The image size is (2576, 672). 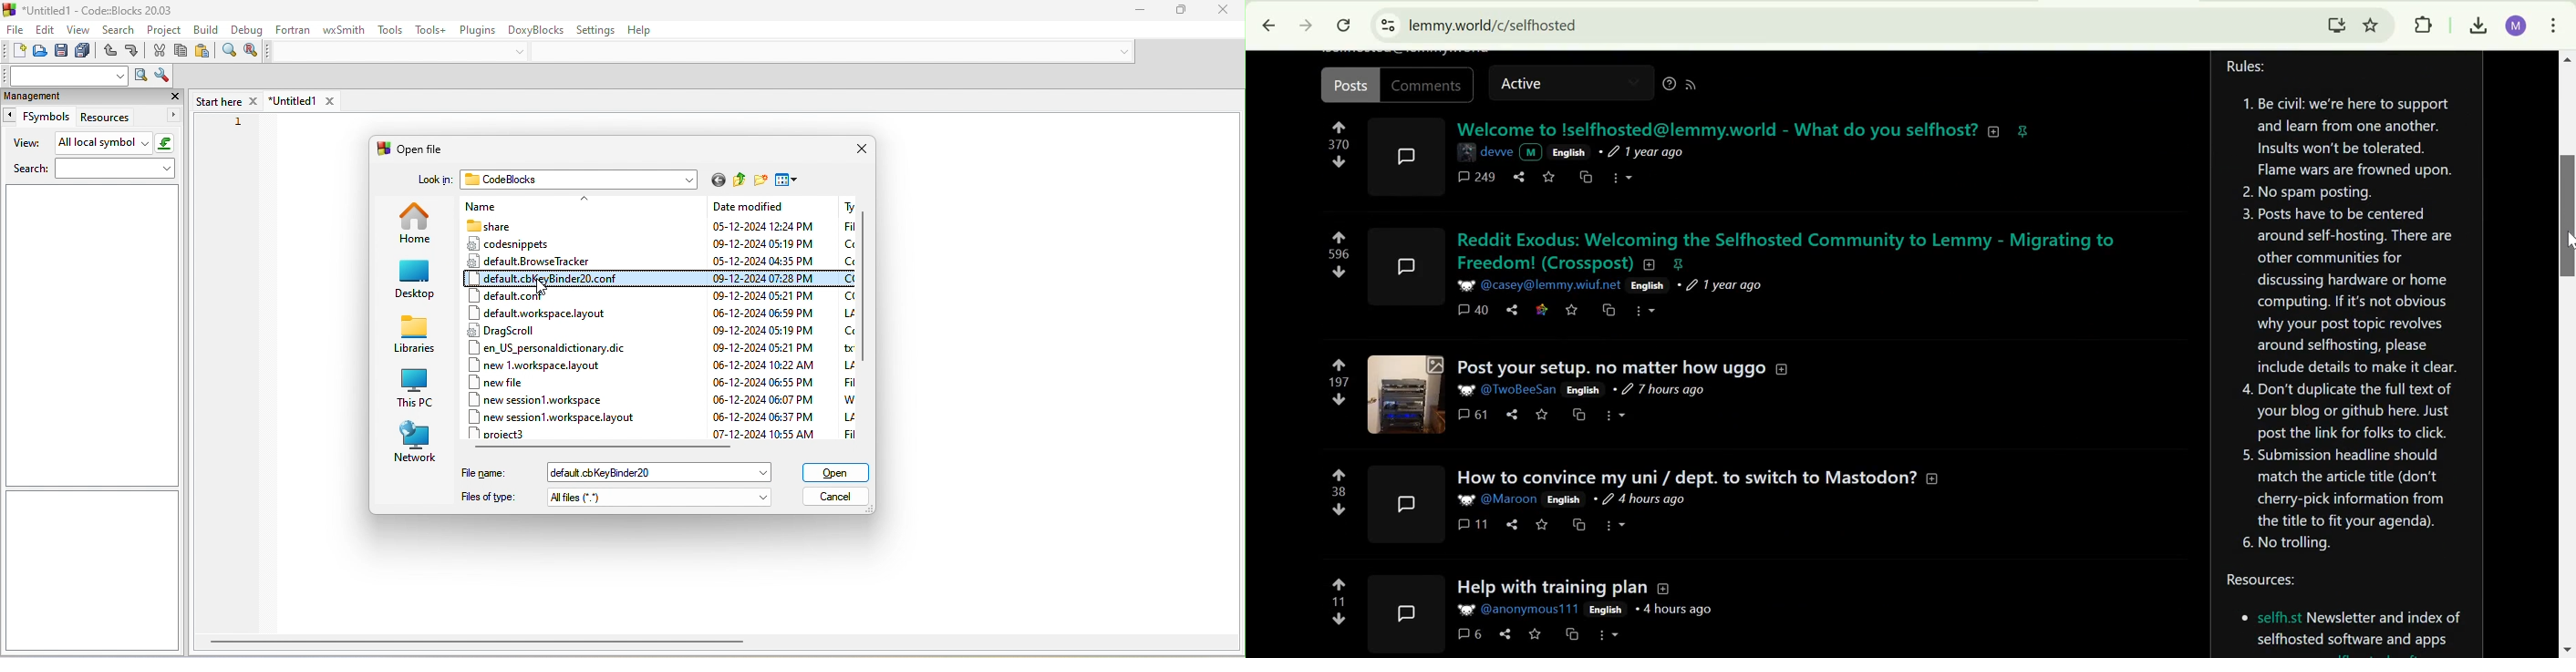 What do you see at coordinates (37, 117) in the screenshot?
I see `fsymbols` at bounding box center [37, 117].